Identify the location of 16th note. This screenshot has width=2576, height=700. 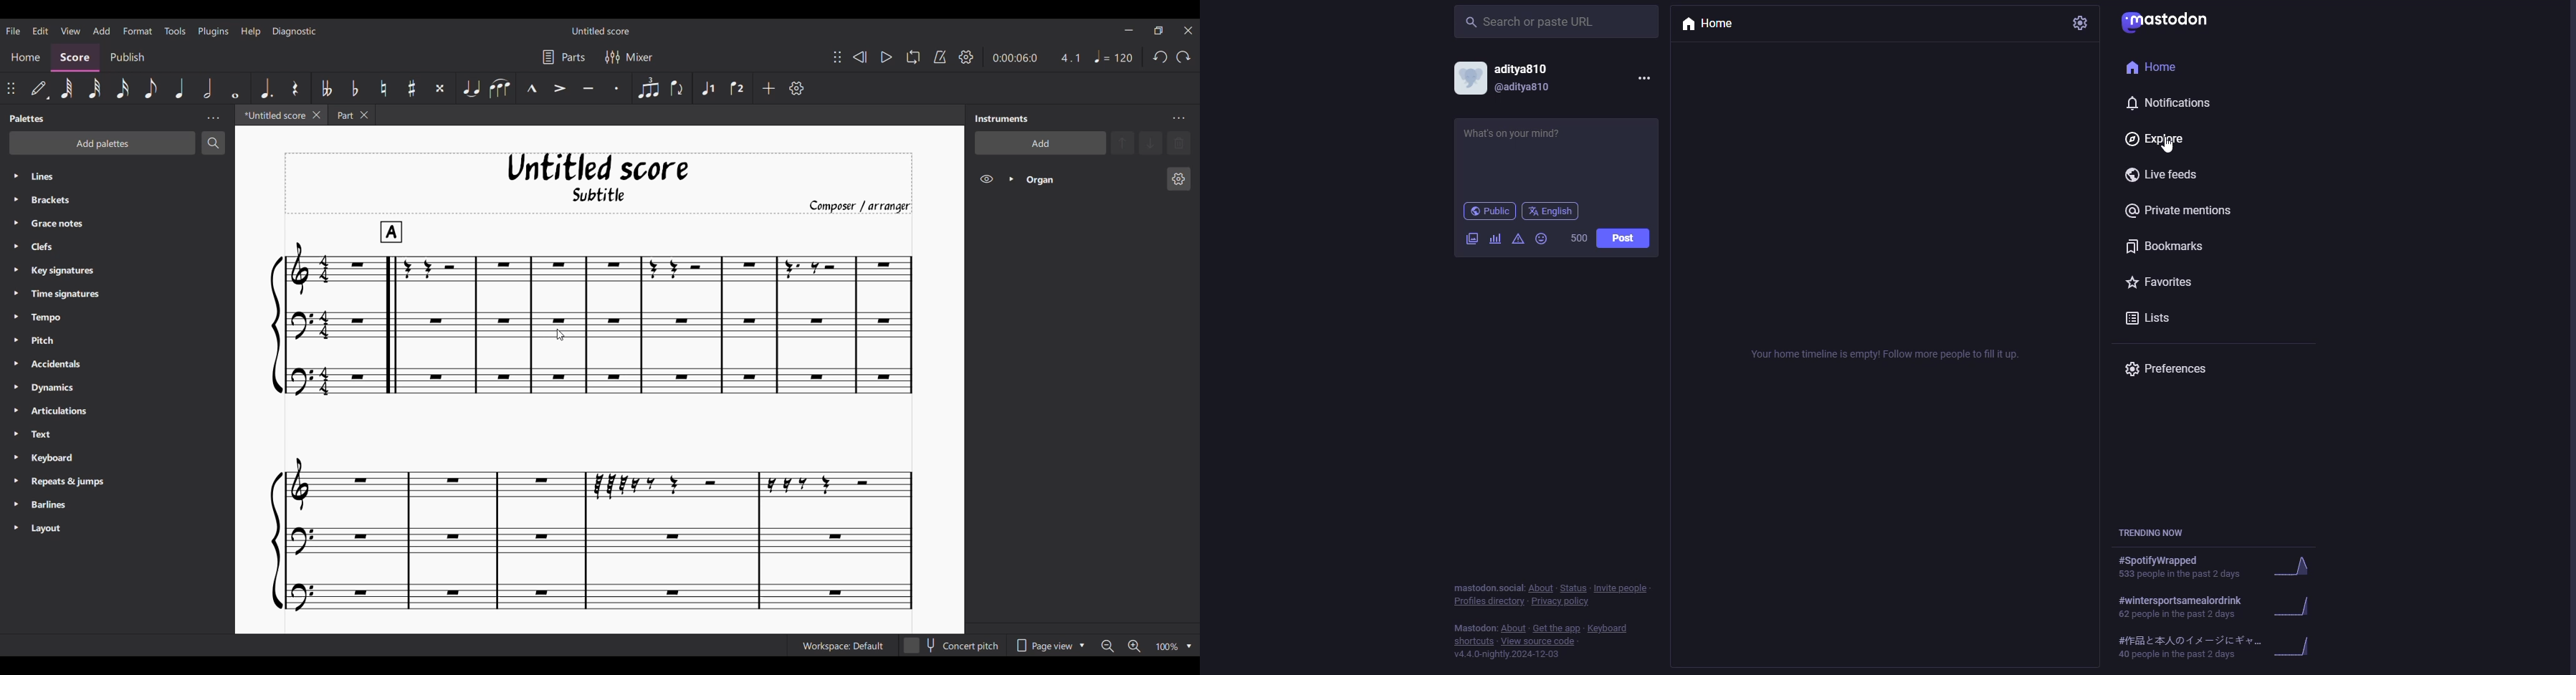
(123, 89).